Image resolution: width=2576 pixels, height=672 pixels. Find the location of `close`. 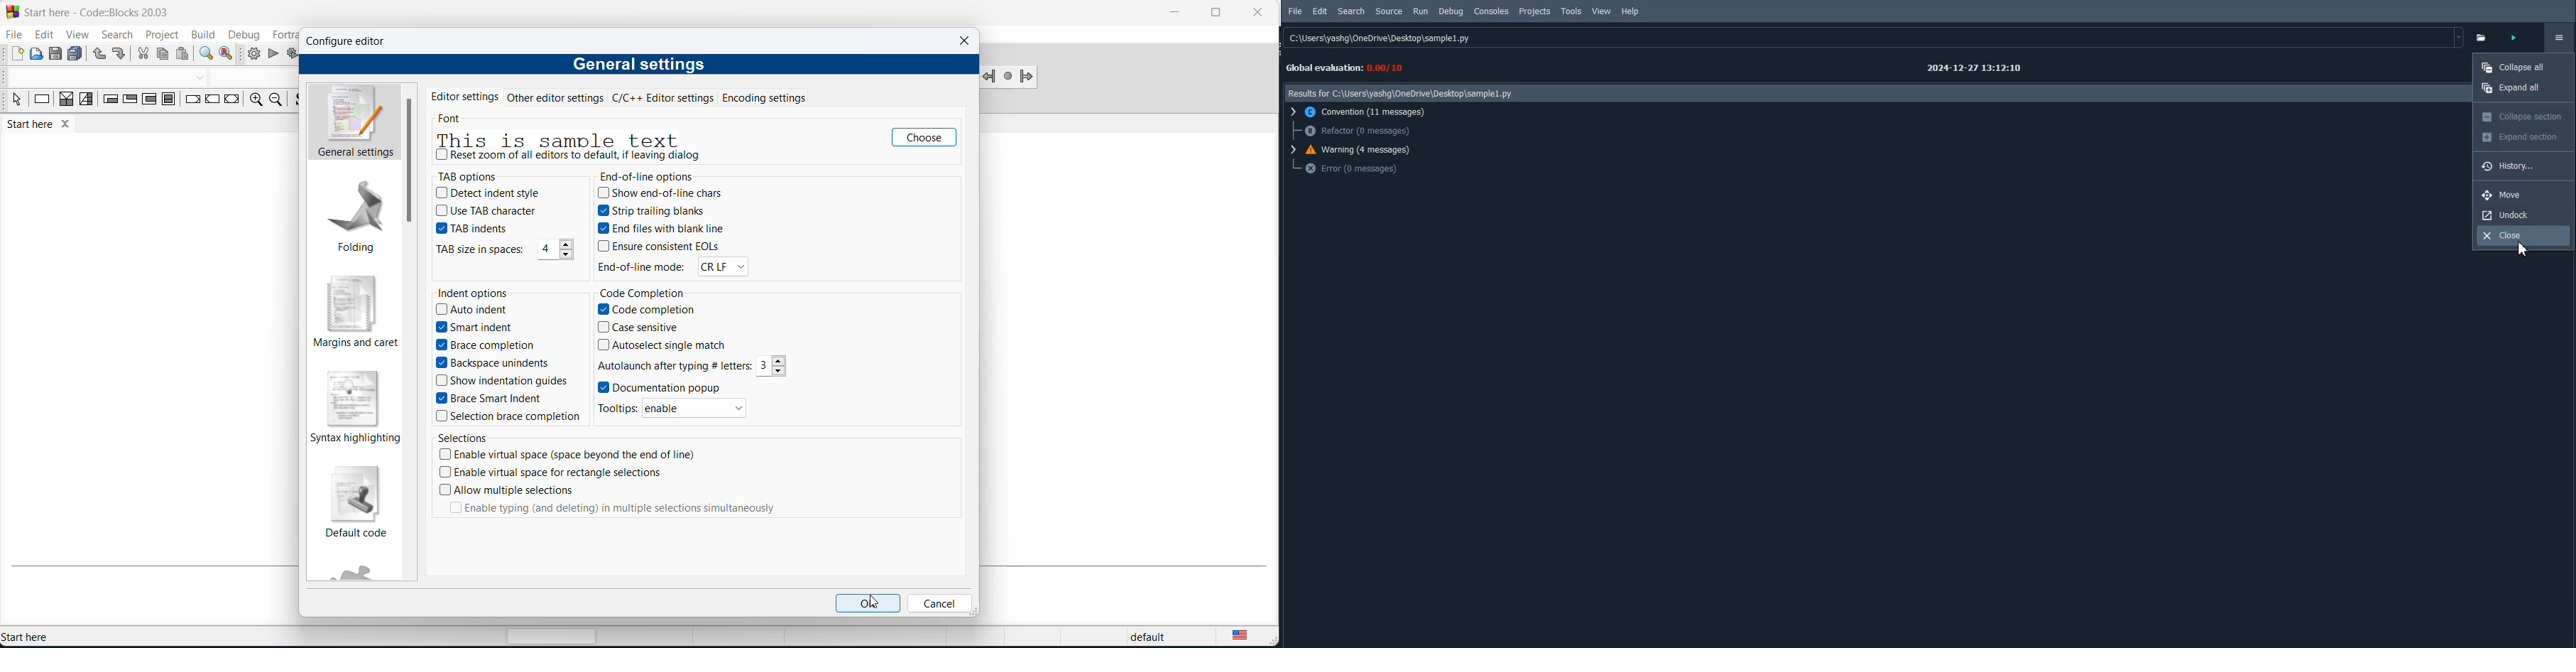

close is located at coordinates (1256, 11).